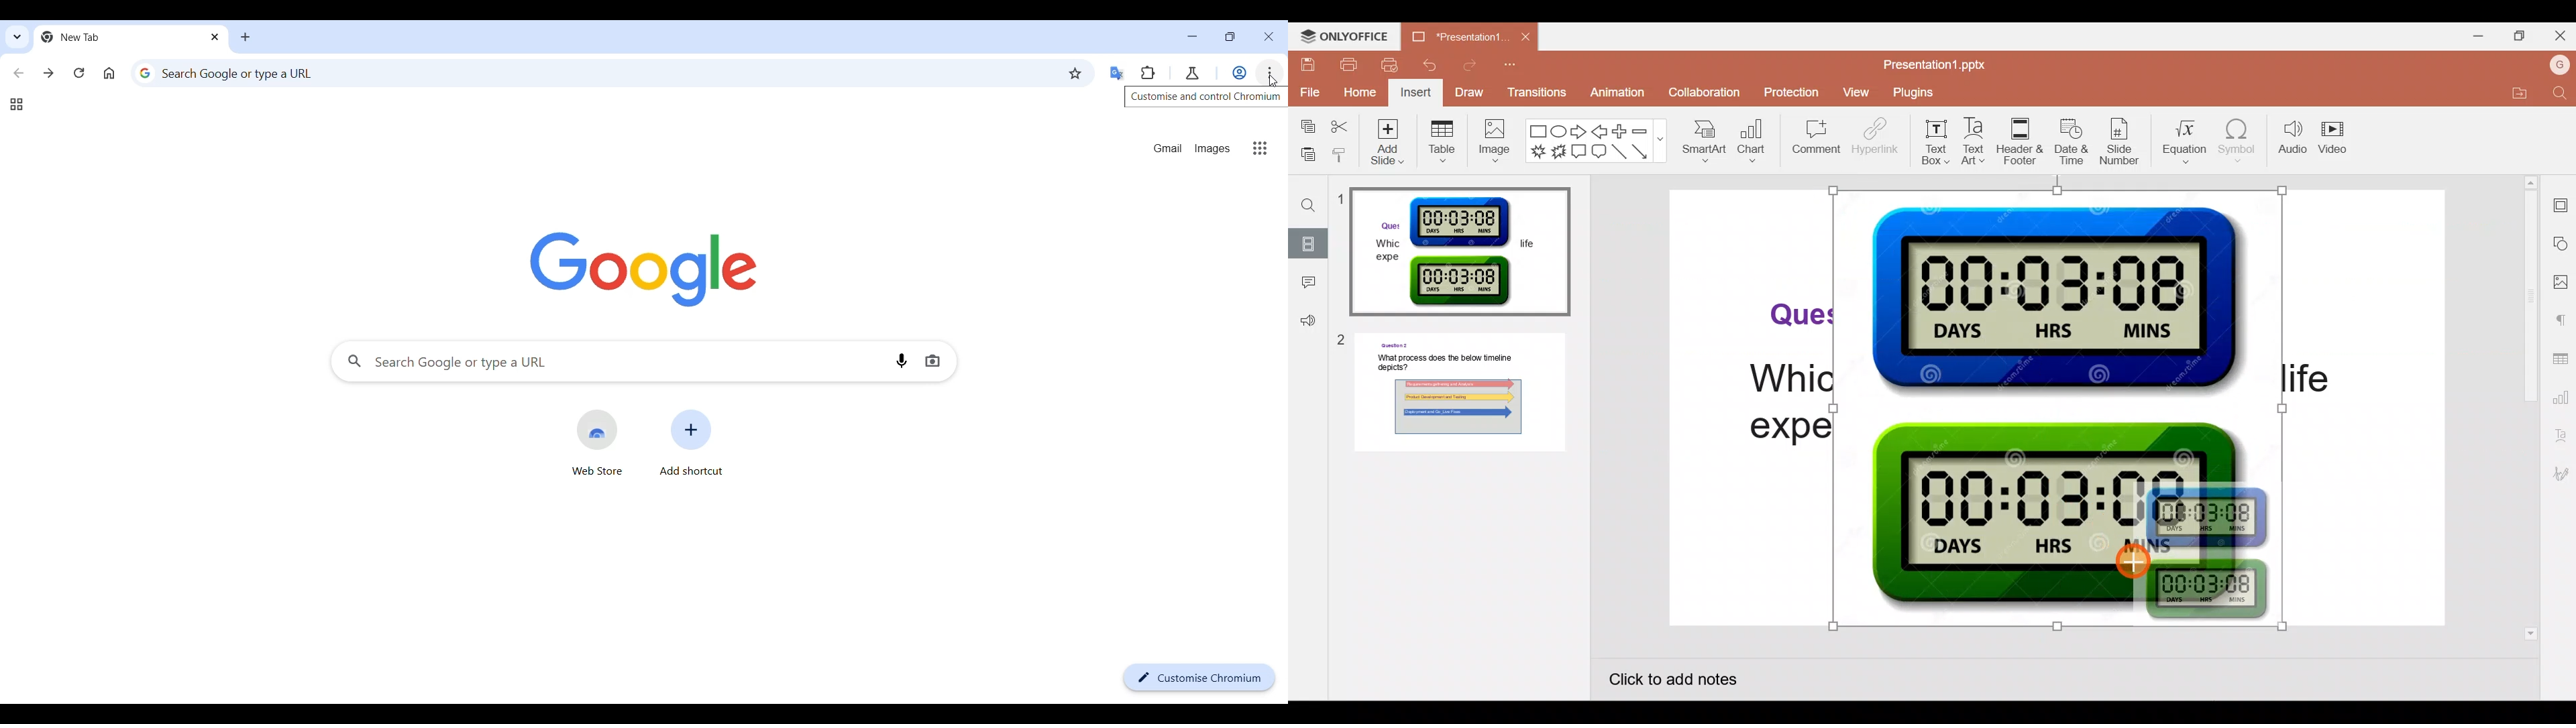 The image size is (2576, 728). I want to click on Add slide, so click(1389, 145).